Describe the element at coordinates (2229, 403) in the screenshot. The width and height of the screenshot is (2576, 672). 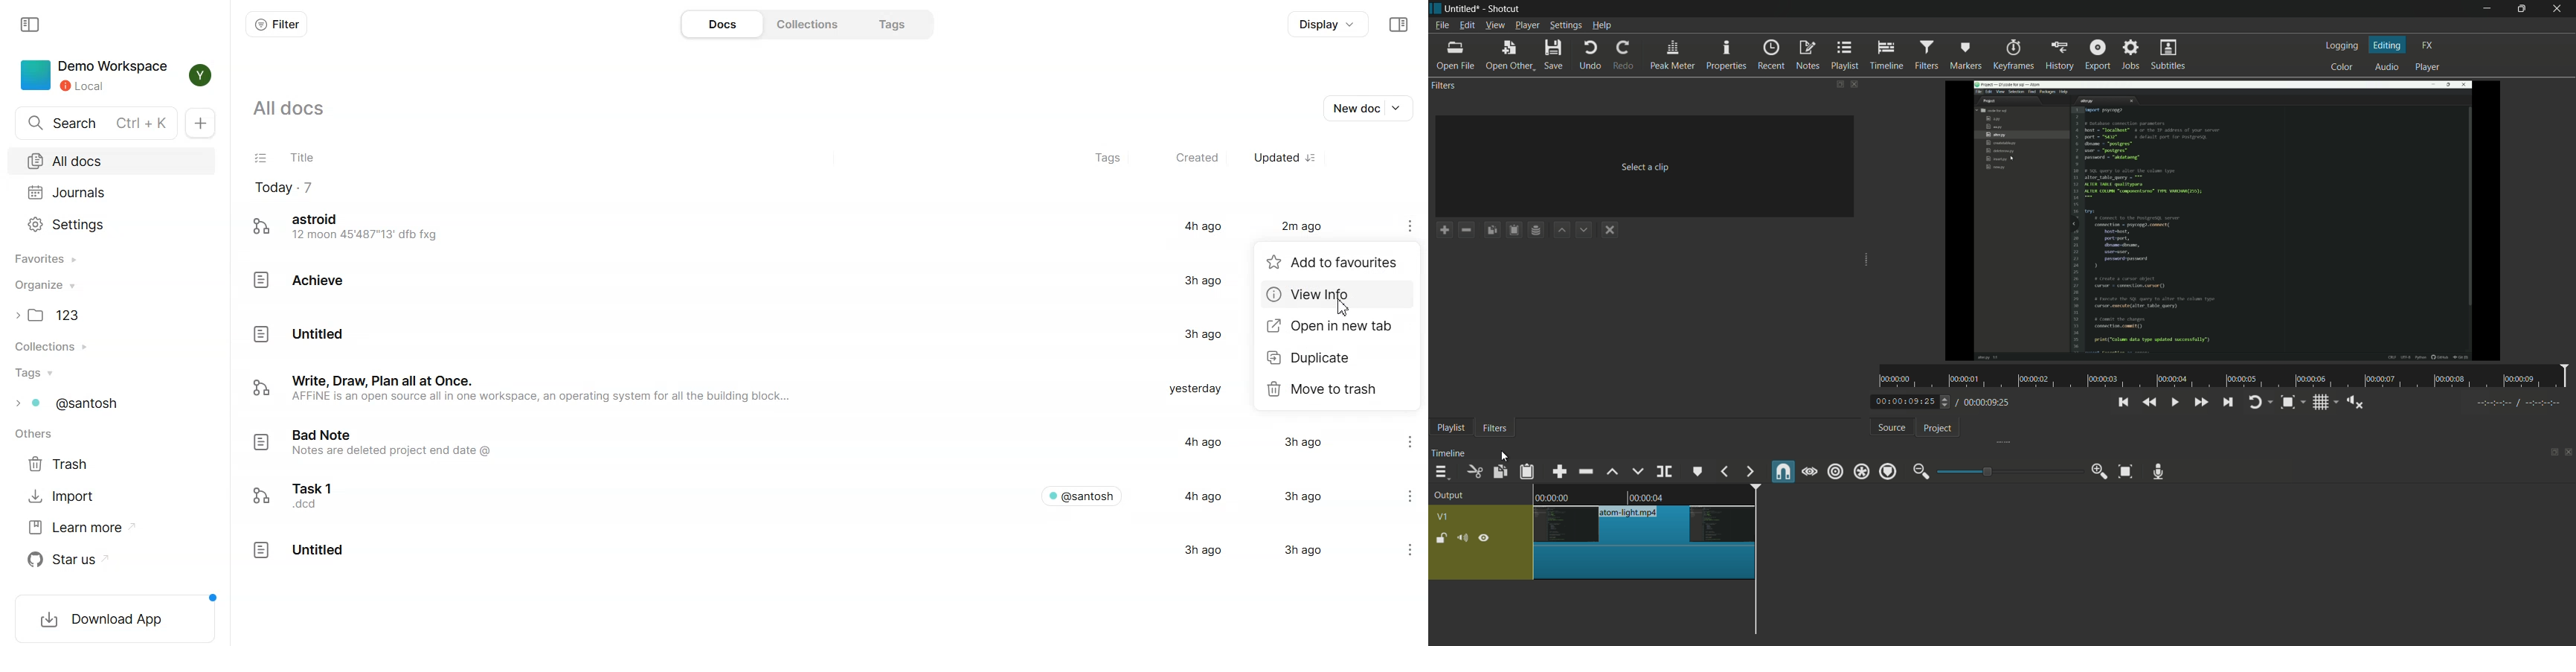
I see `skip to the next point` at that location.